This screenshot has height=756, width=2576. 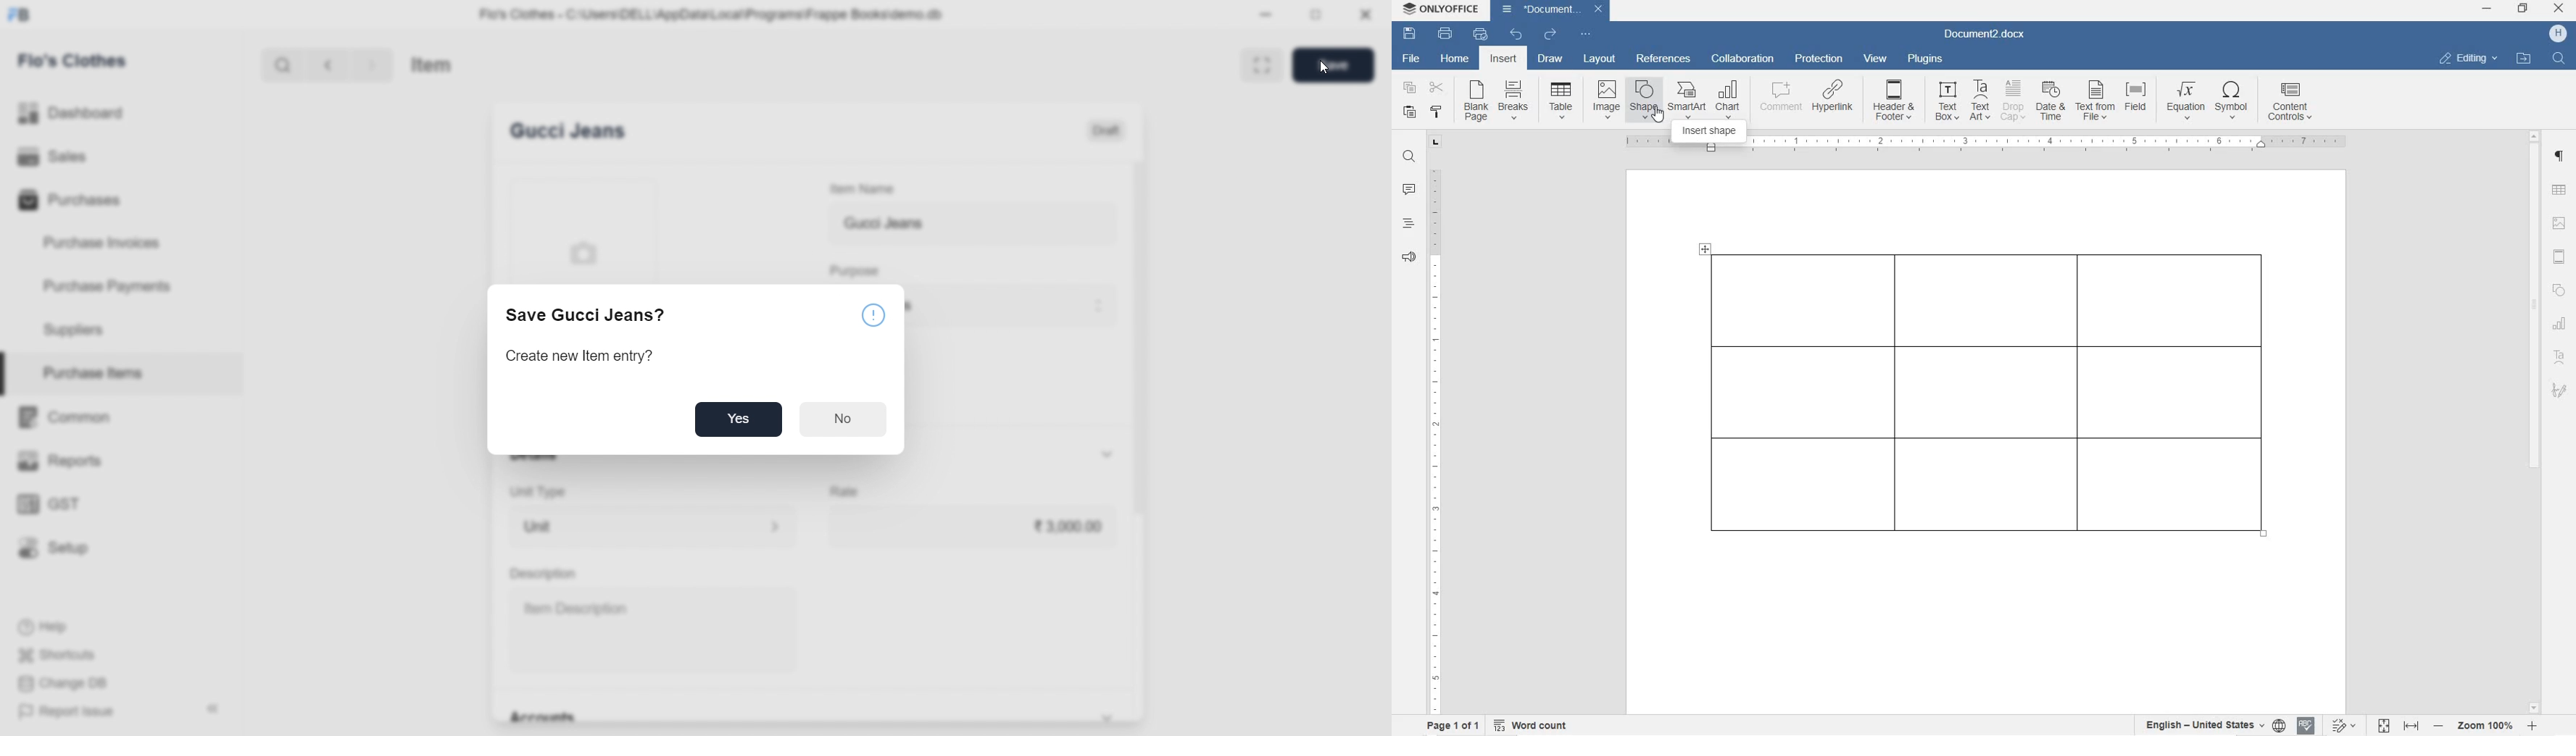 I want to click on tab, so click(x=1437, y=144).